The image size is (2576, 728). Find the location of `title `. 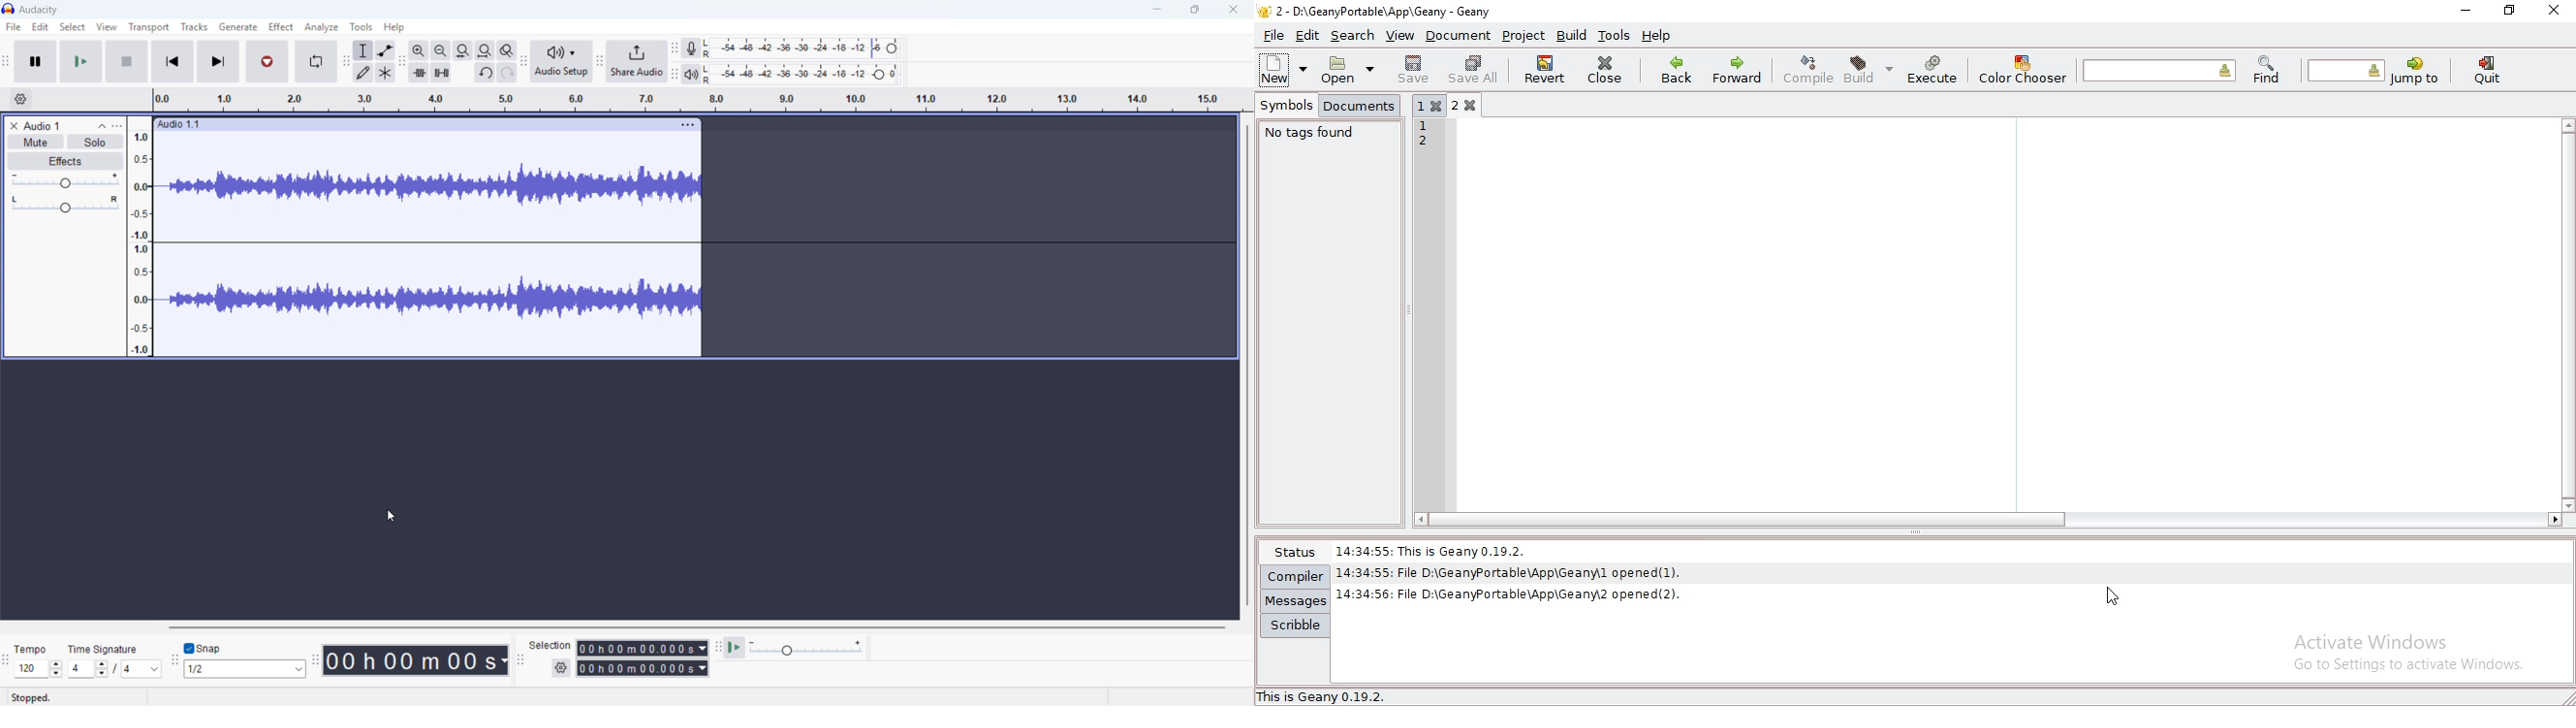

title  is located at coordinates (39, 10).